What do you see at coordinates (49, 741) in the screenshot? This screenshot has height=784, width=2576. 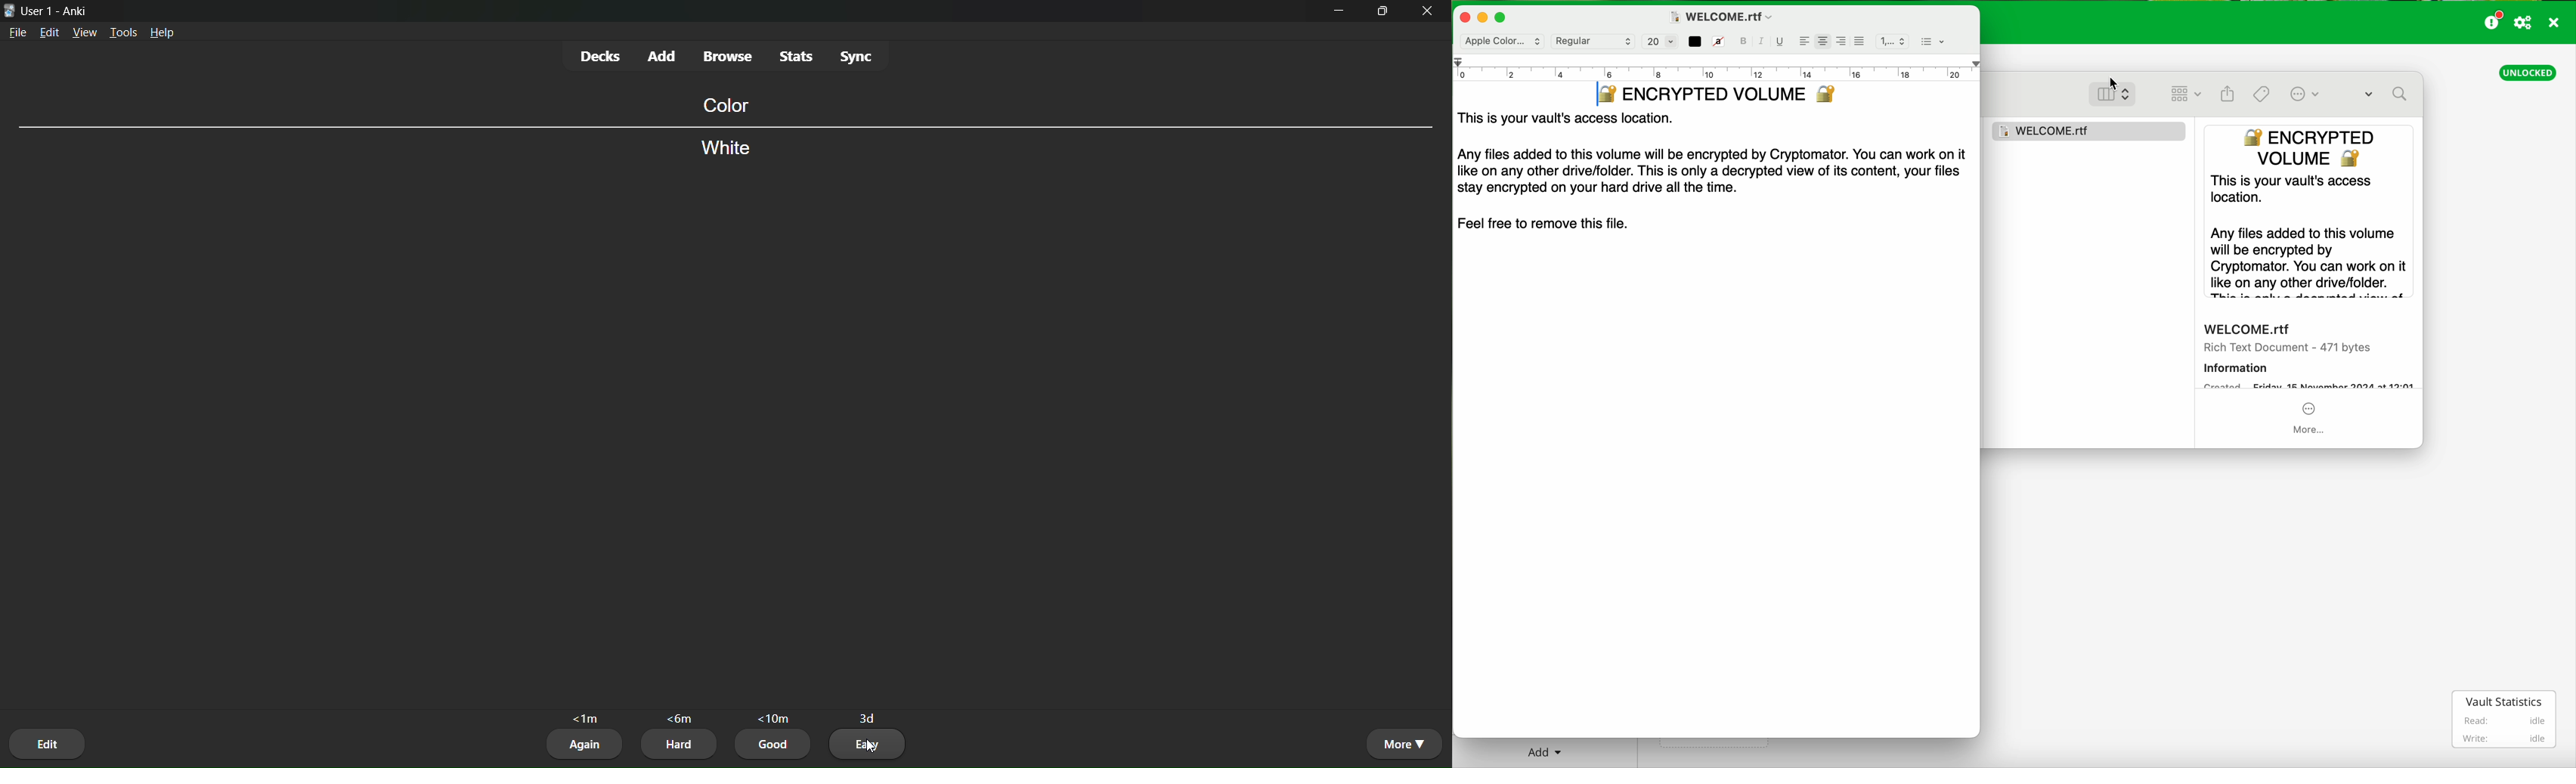 I see `edit` at bounding box center [49, 741].